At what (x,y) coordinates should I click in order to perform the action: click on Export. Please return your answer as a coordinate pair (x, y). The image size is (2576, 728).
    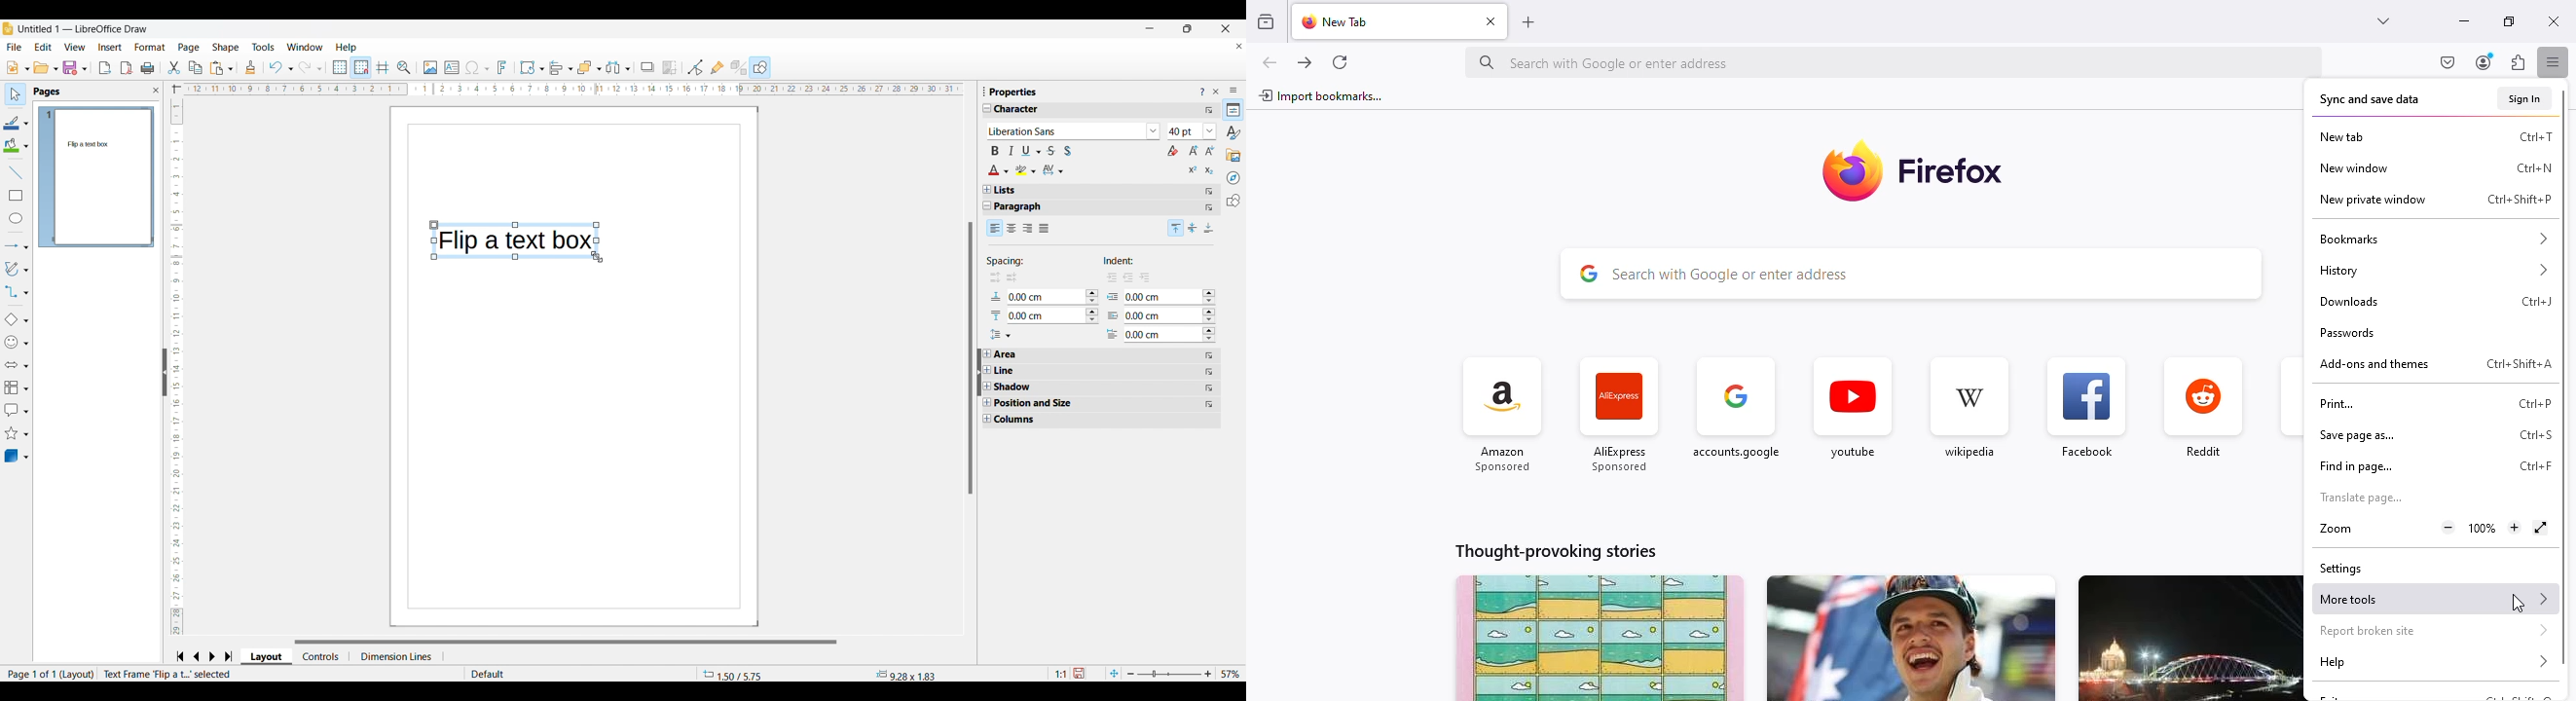
    Looking at the image, I should click on (105, 68).